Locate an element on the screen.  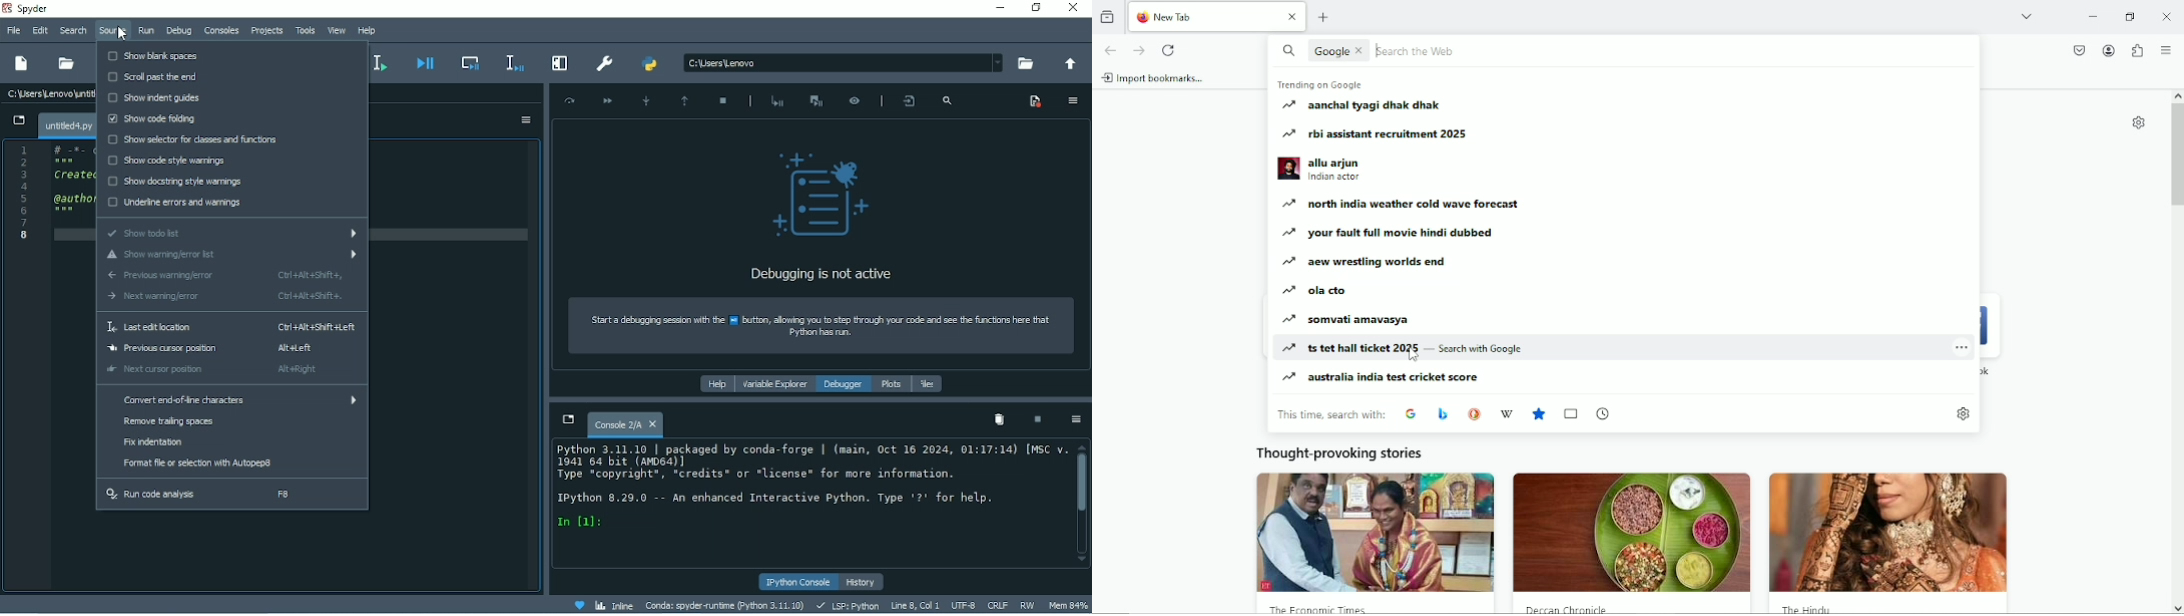
scroll up is located at coordinates (2176, 93).